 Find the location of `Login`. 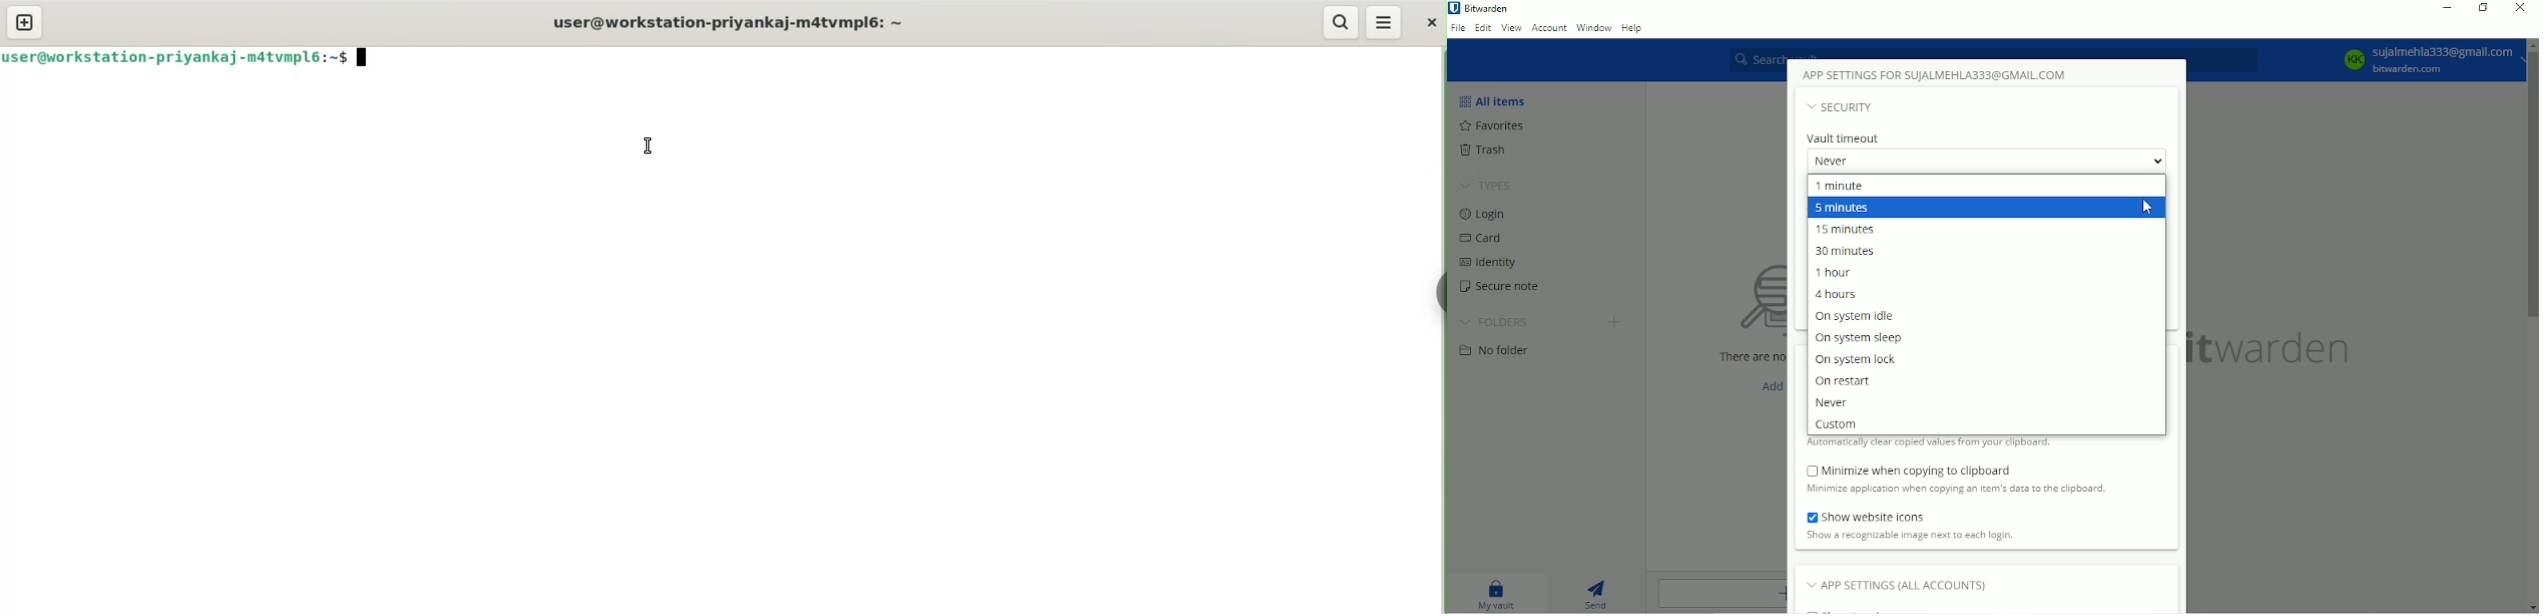

Login is located at coordinates (1482, 215).